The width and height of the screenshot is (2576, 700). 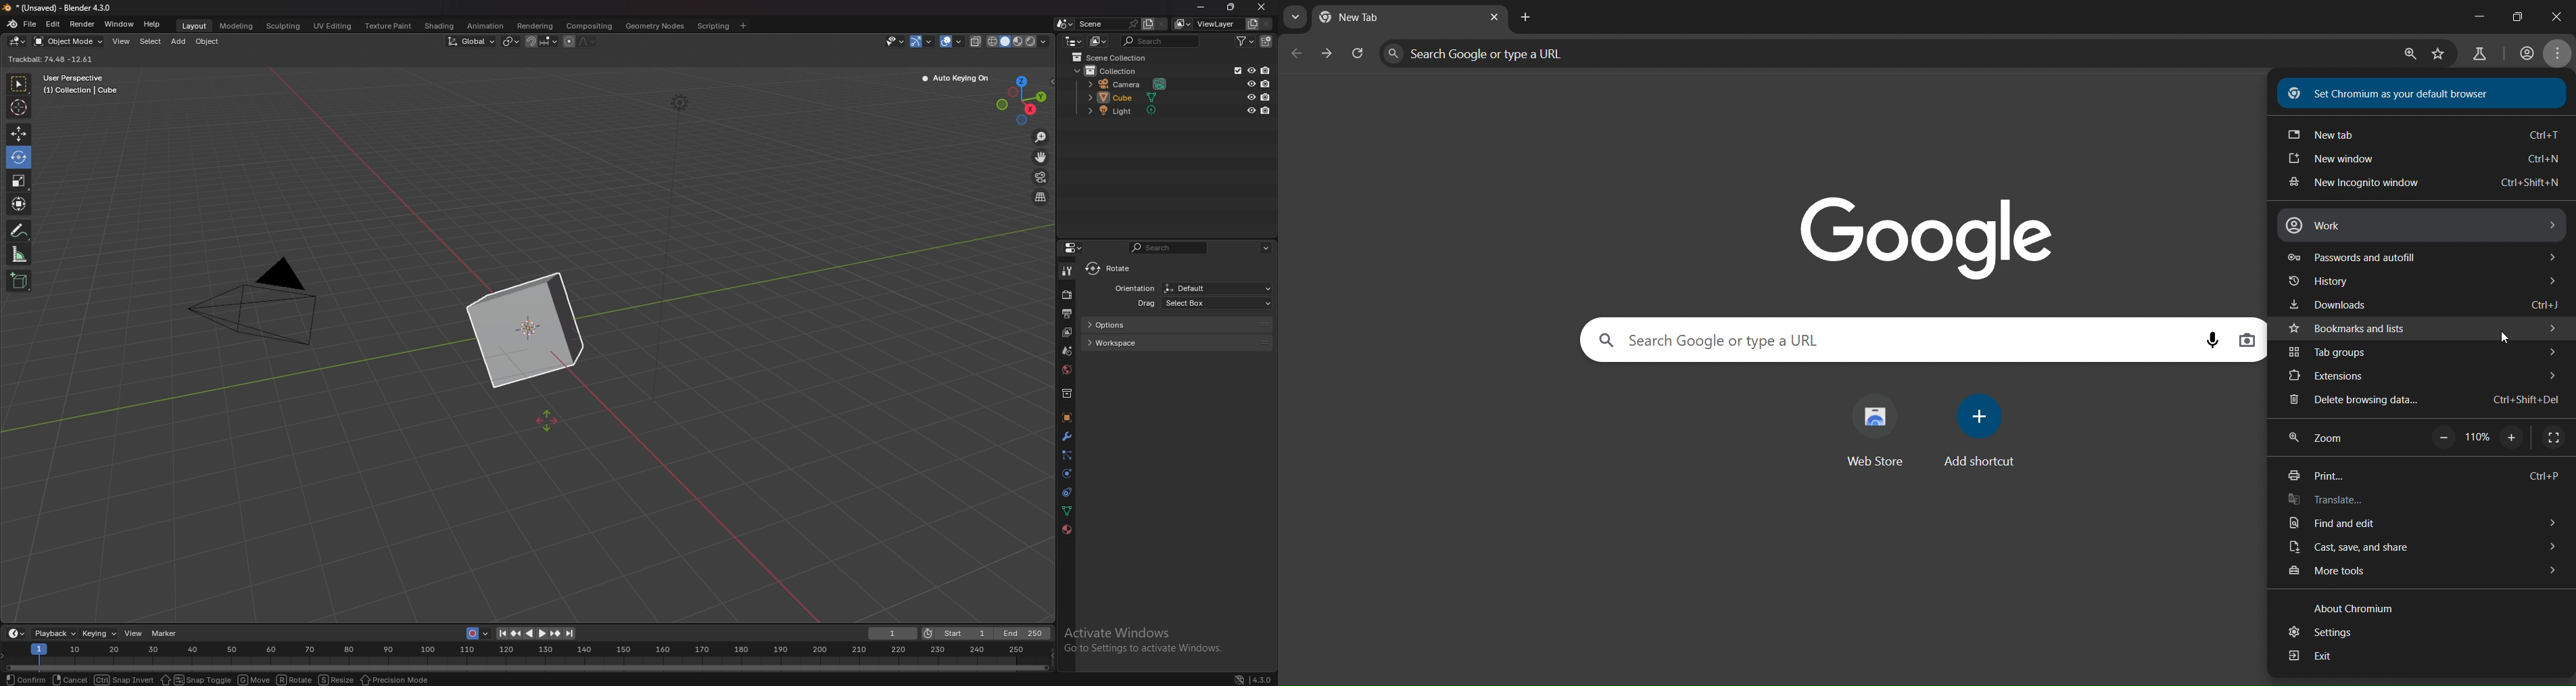 What do you see at coordinates (1134, 111) in the screenshot?
I see `light` at bounding box center [1134, 111].